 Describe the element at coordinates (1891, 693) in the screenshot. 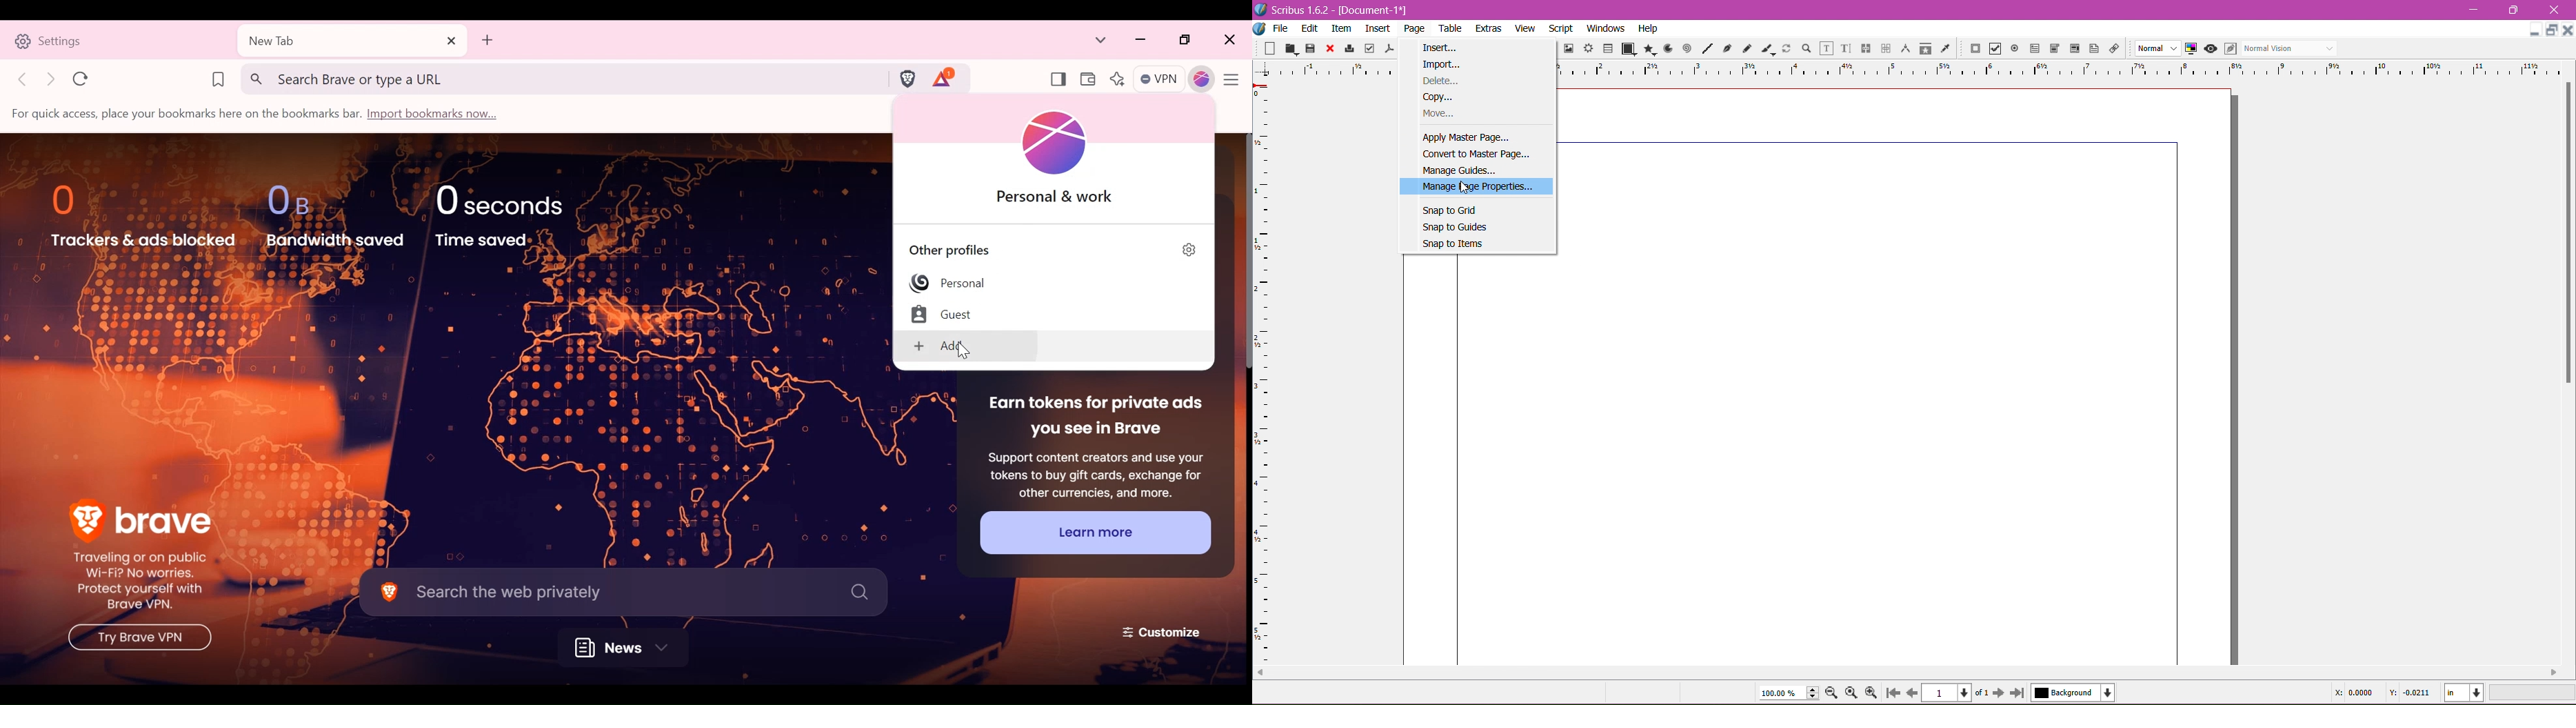

I see `Go to first page` at that location.